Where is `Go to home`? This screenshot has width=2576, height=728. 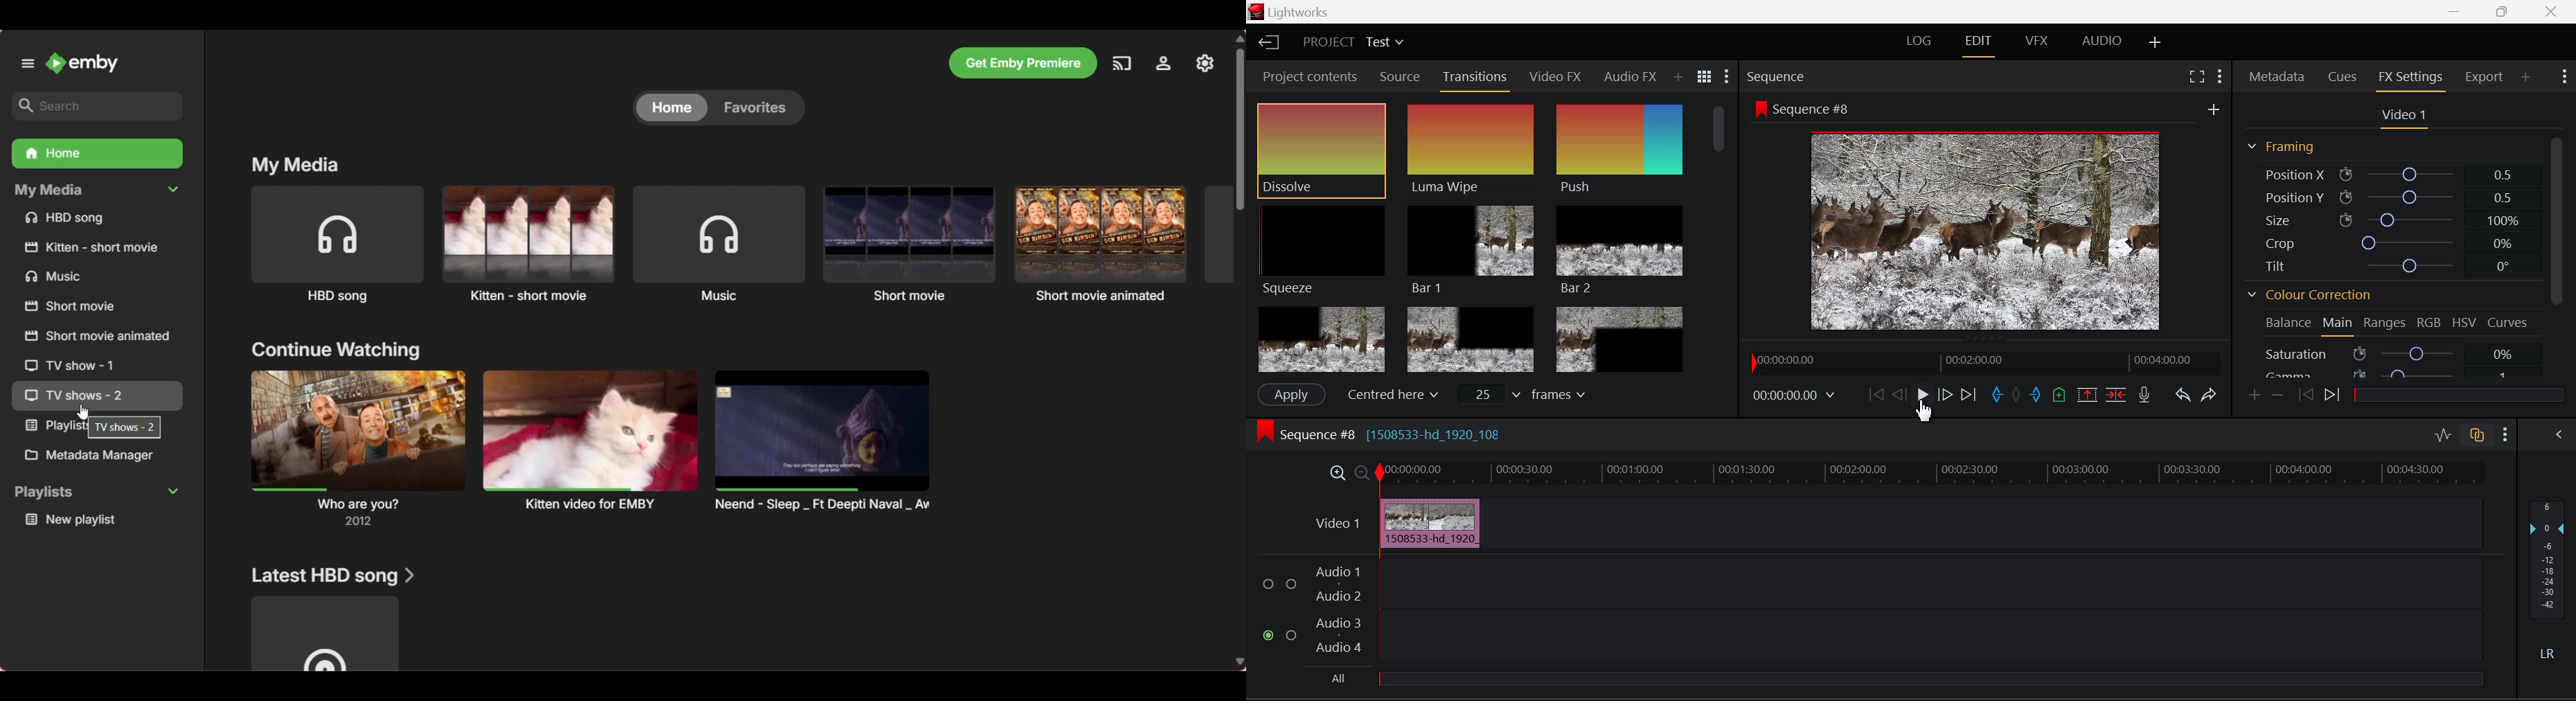
Go to home is located at coordinates (82, 62).